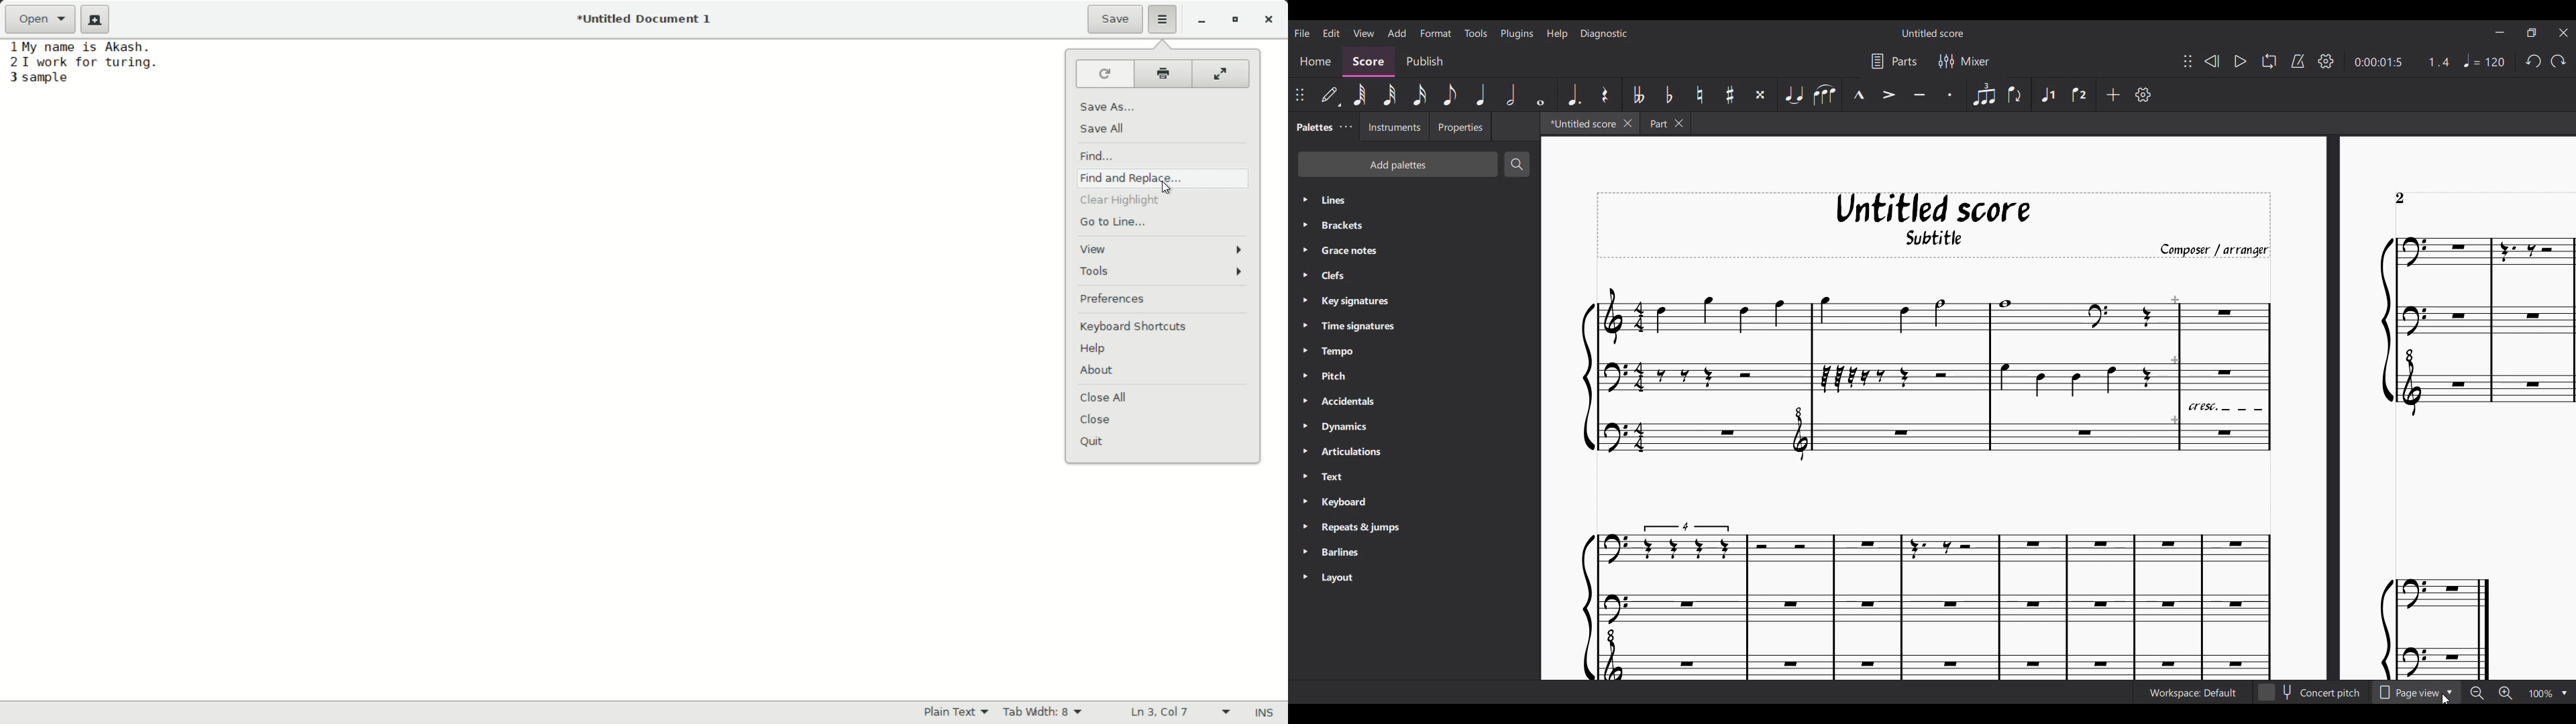 The image size is (2576, 728). I want to click on 32nd note, so click(1390, 94).